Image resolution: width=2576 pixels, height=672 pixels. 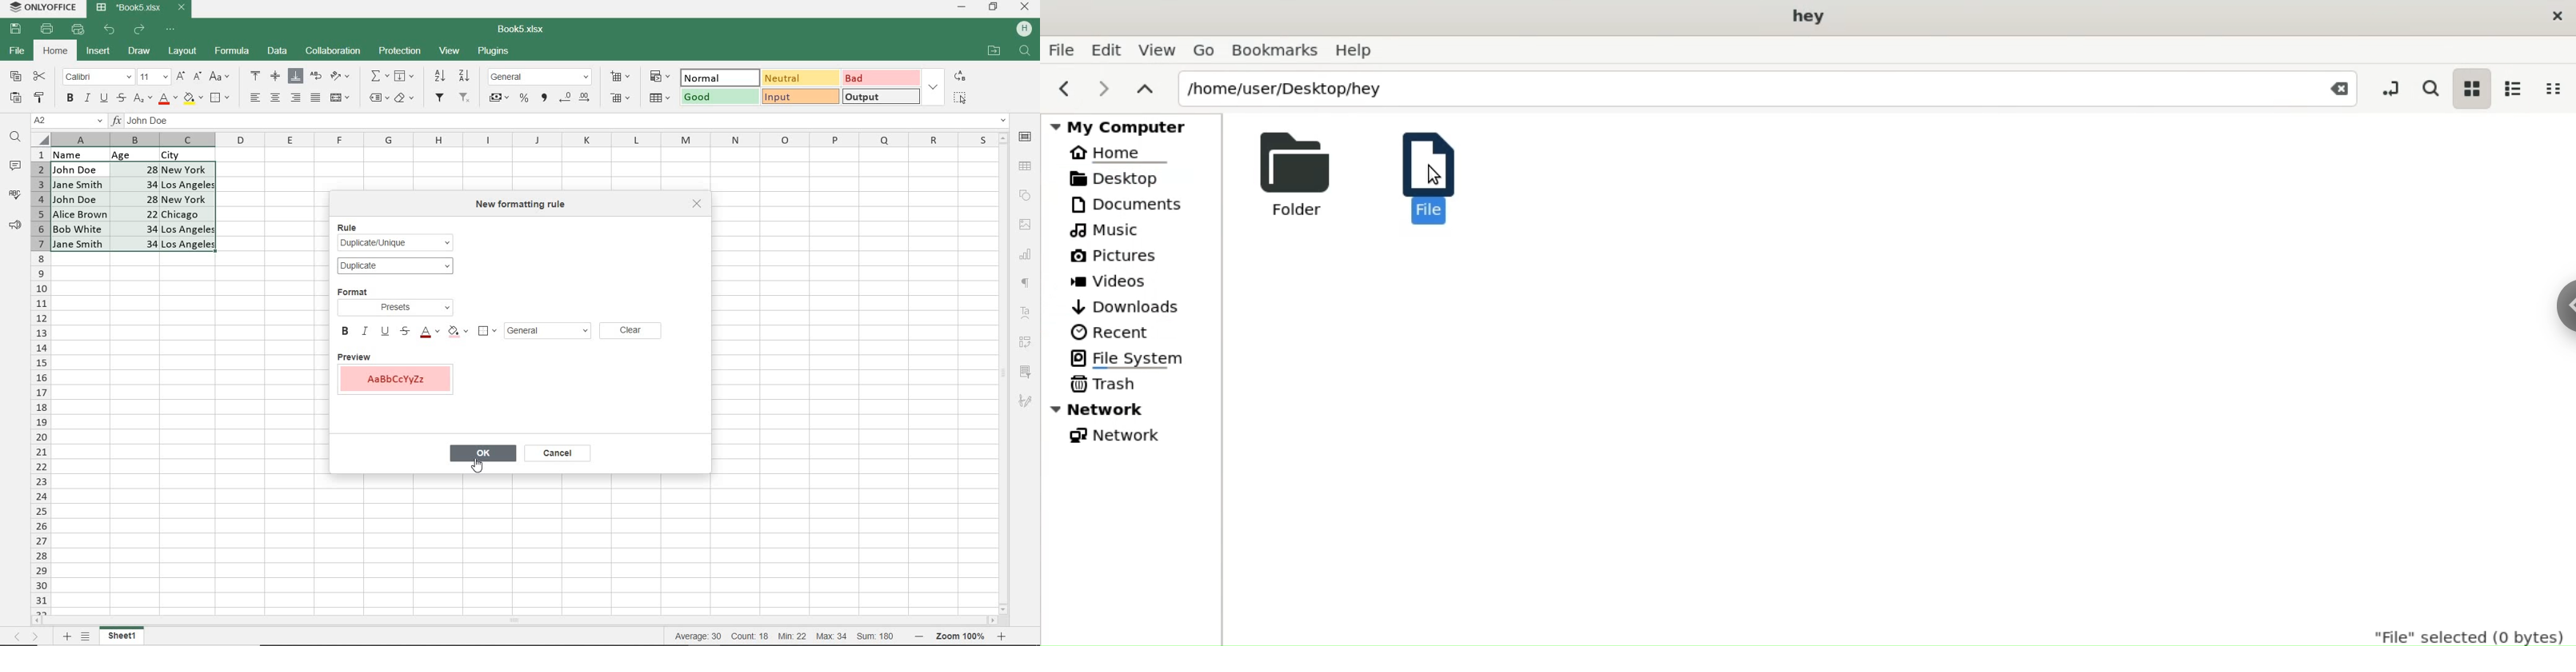 I want to click on FILL, so click(x=407, y=77).